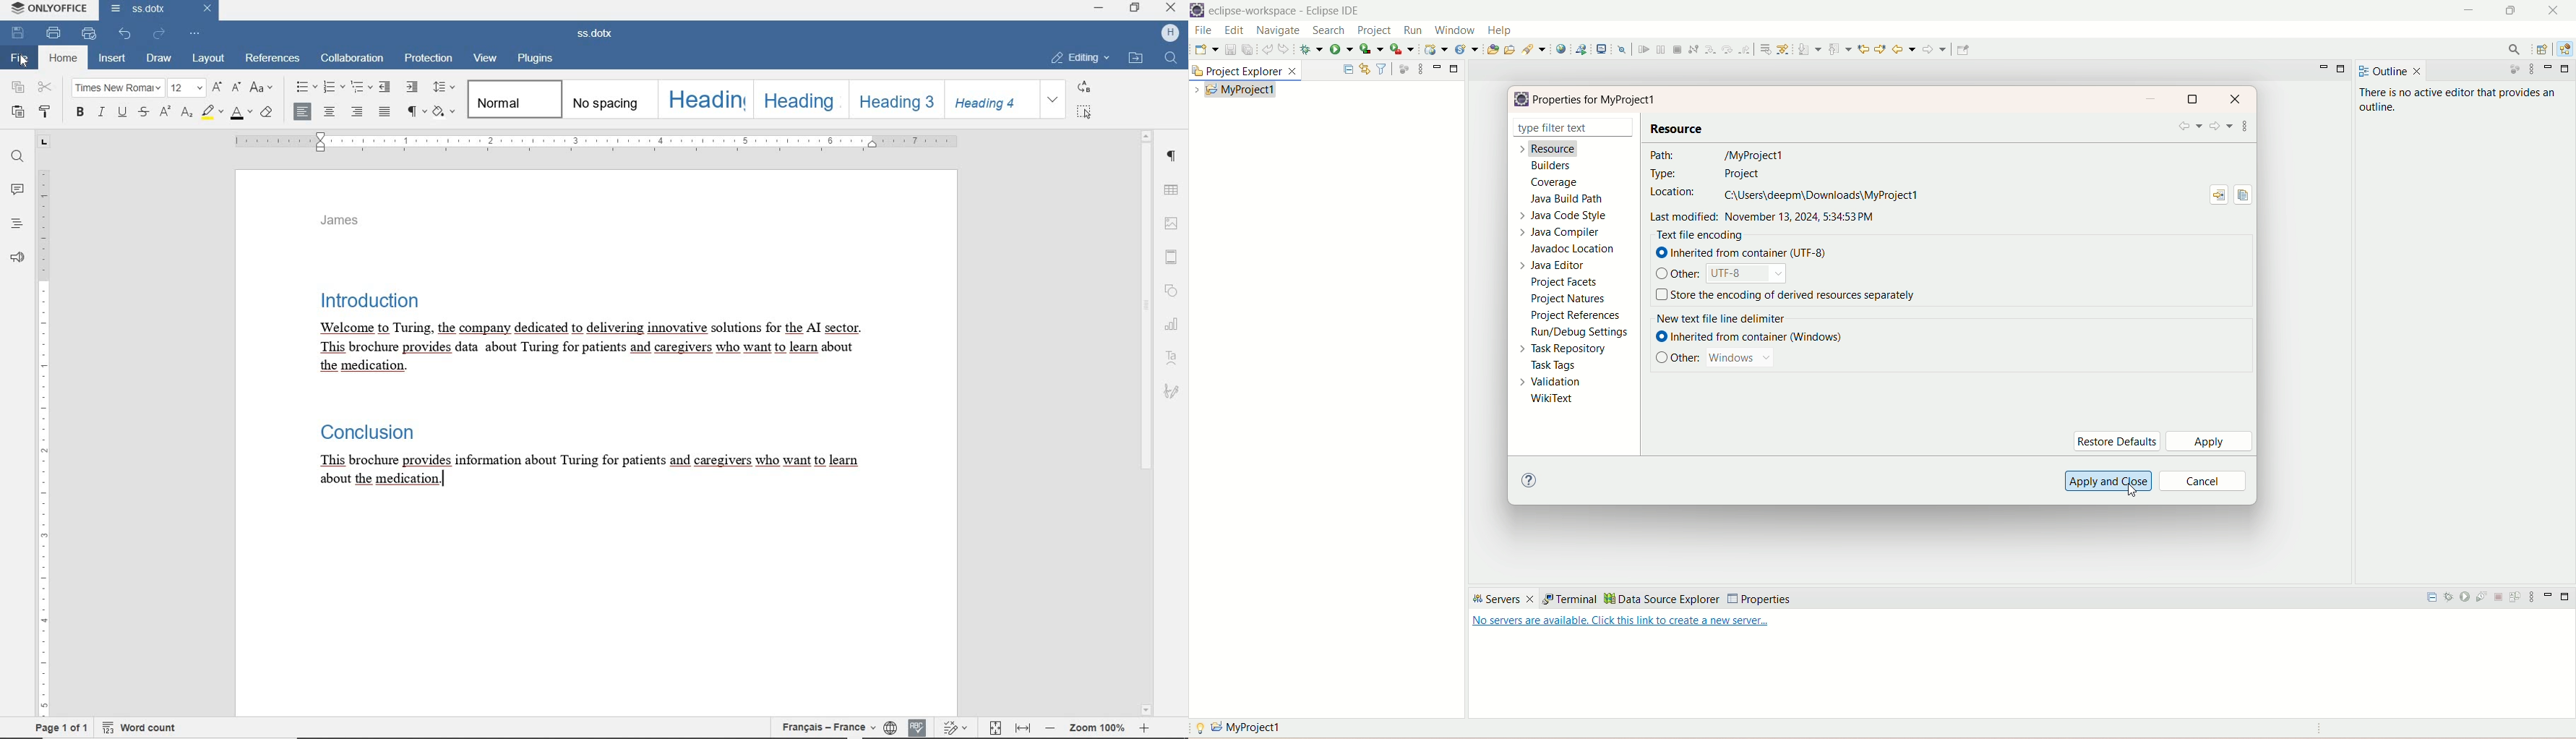 This screenshot has width=2576, height=756. Describe the element at coordinates (1576, 317) in the screenshot. I see `project references` at that location.